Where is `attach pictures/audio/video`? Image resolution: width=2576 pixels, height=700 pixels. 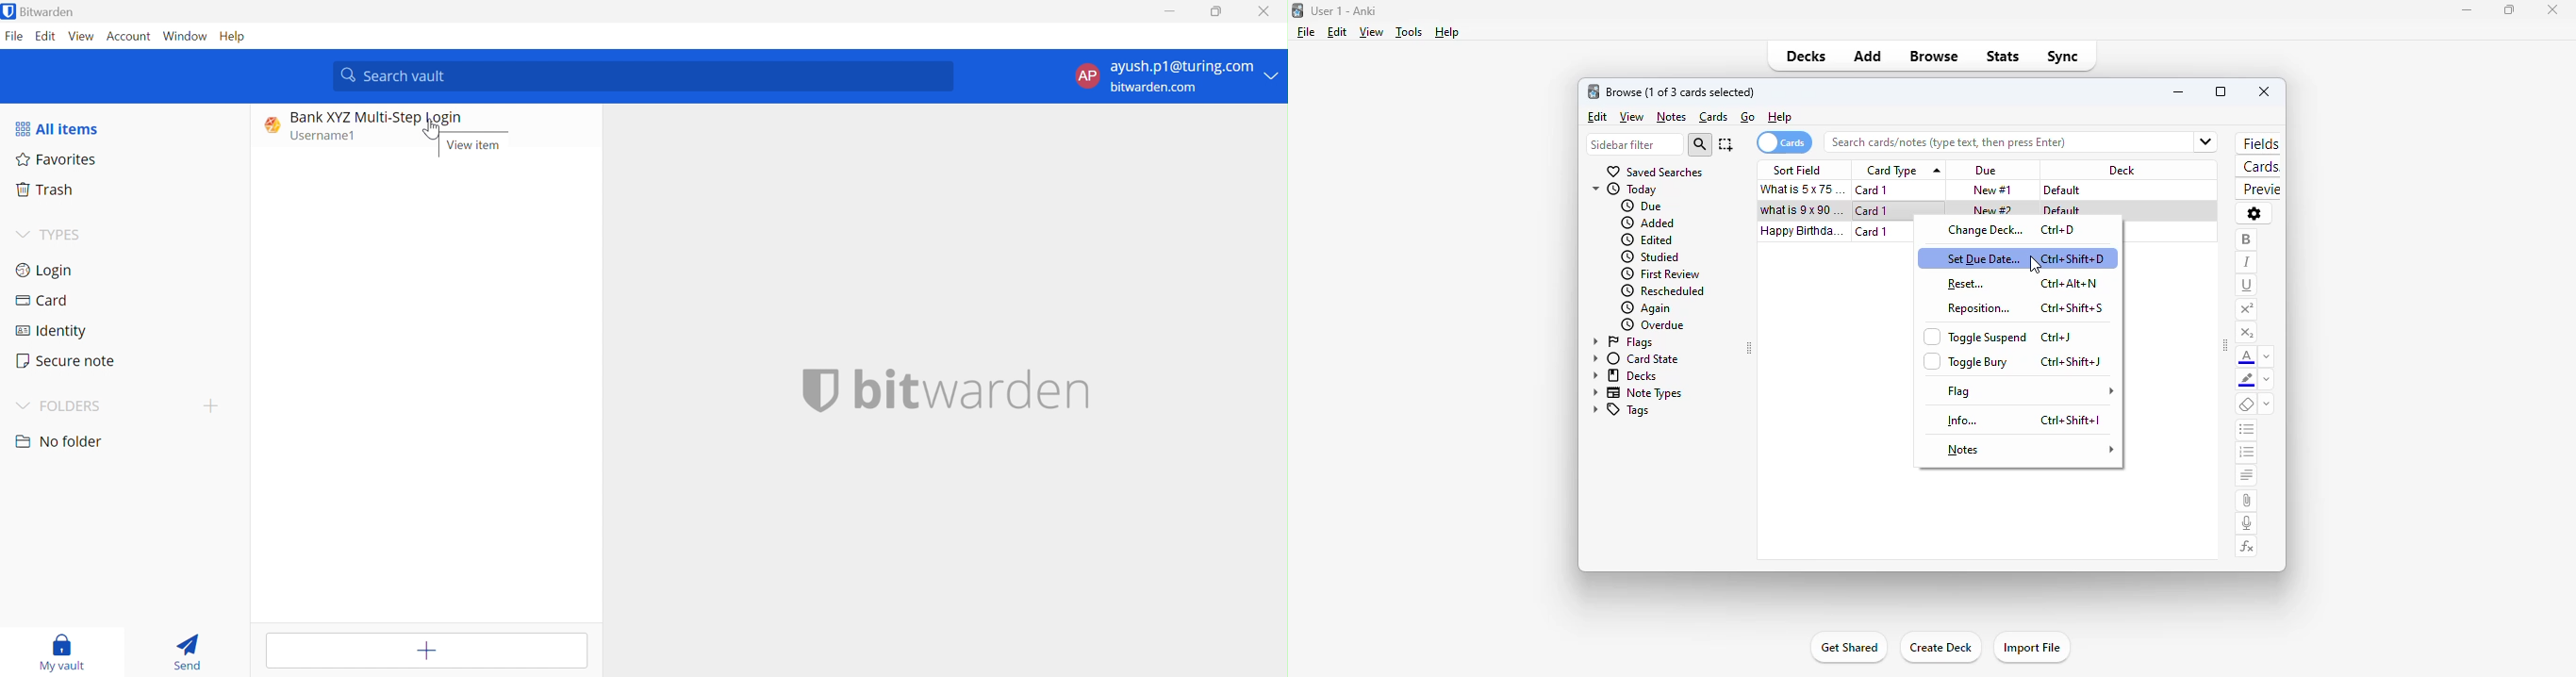 attach pictures/audio/video is located at coordinates (2247, 501).